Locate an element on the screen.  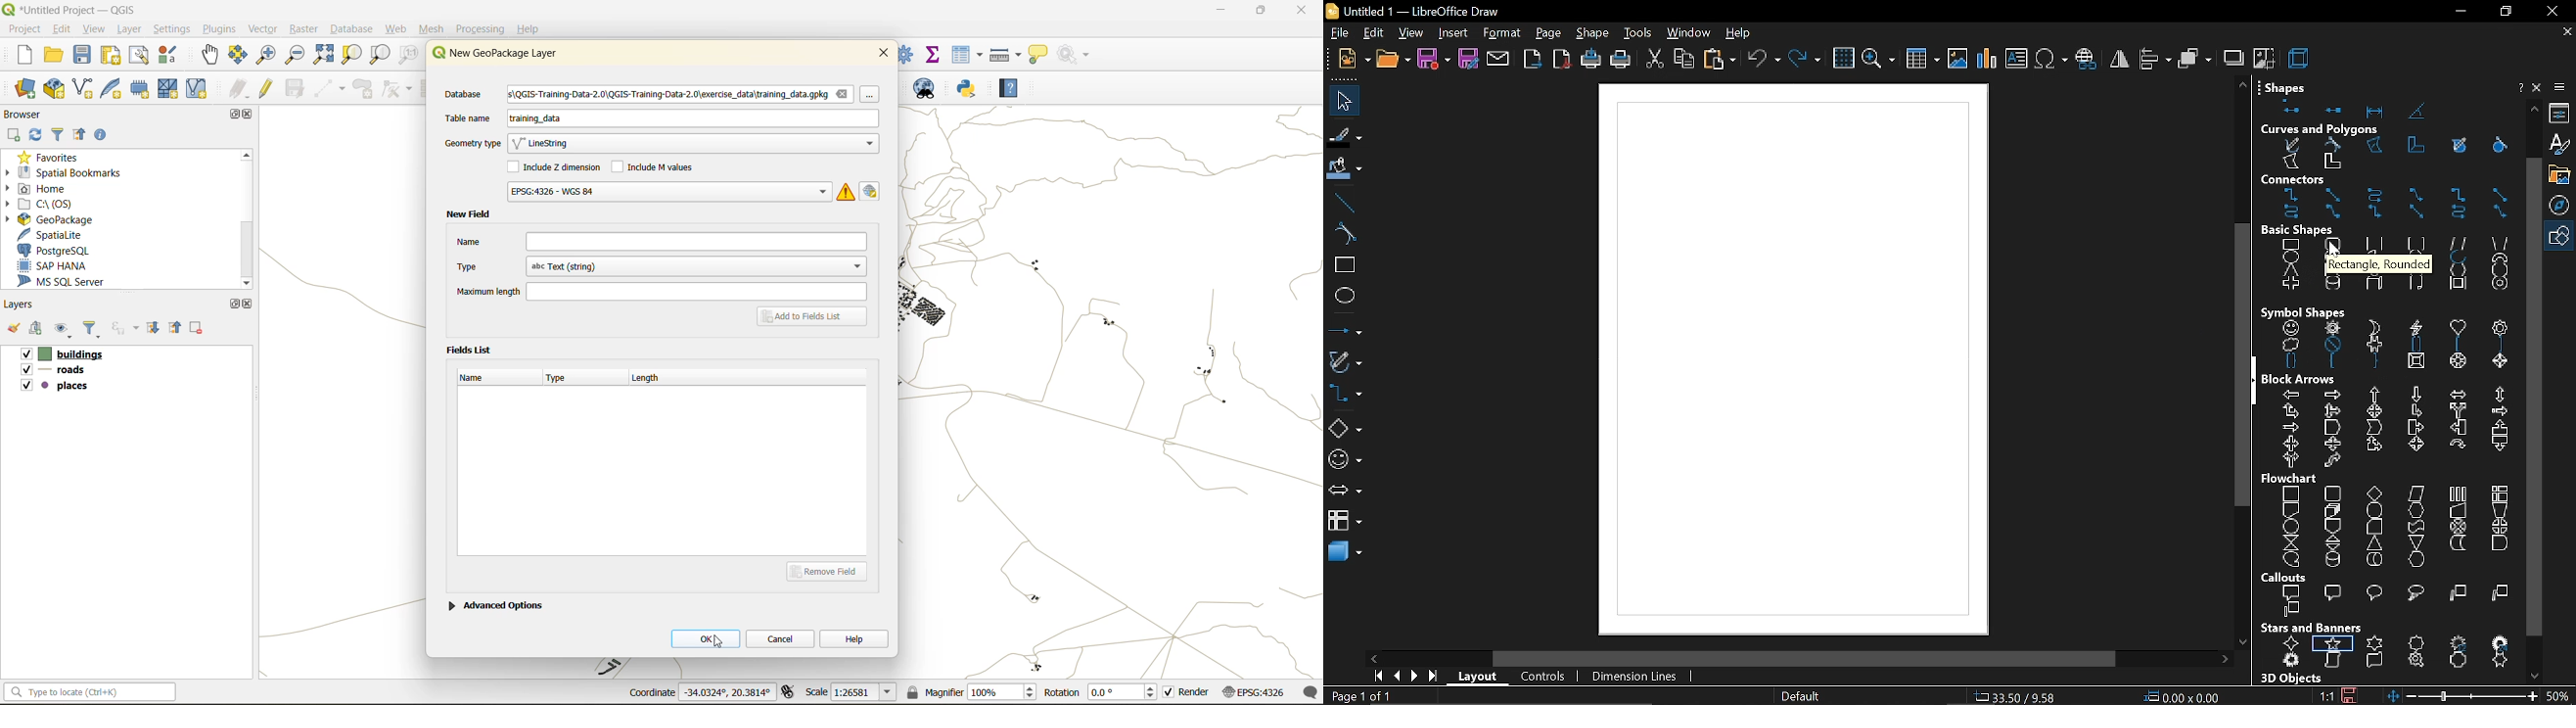
print directly is located at coordinates (1589, 60).